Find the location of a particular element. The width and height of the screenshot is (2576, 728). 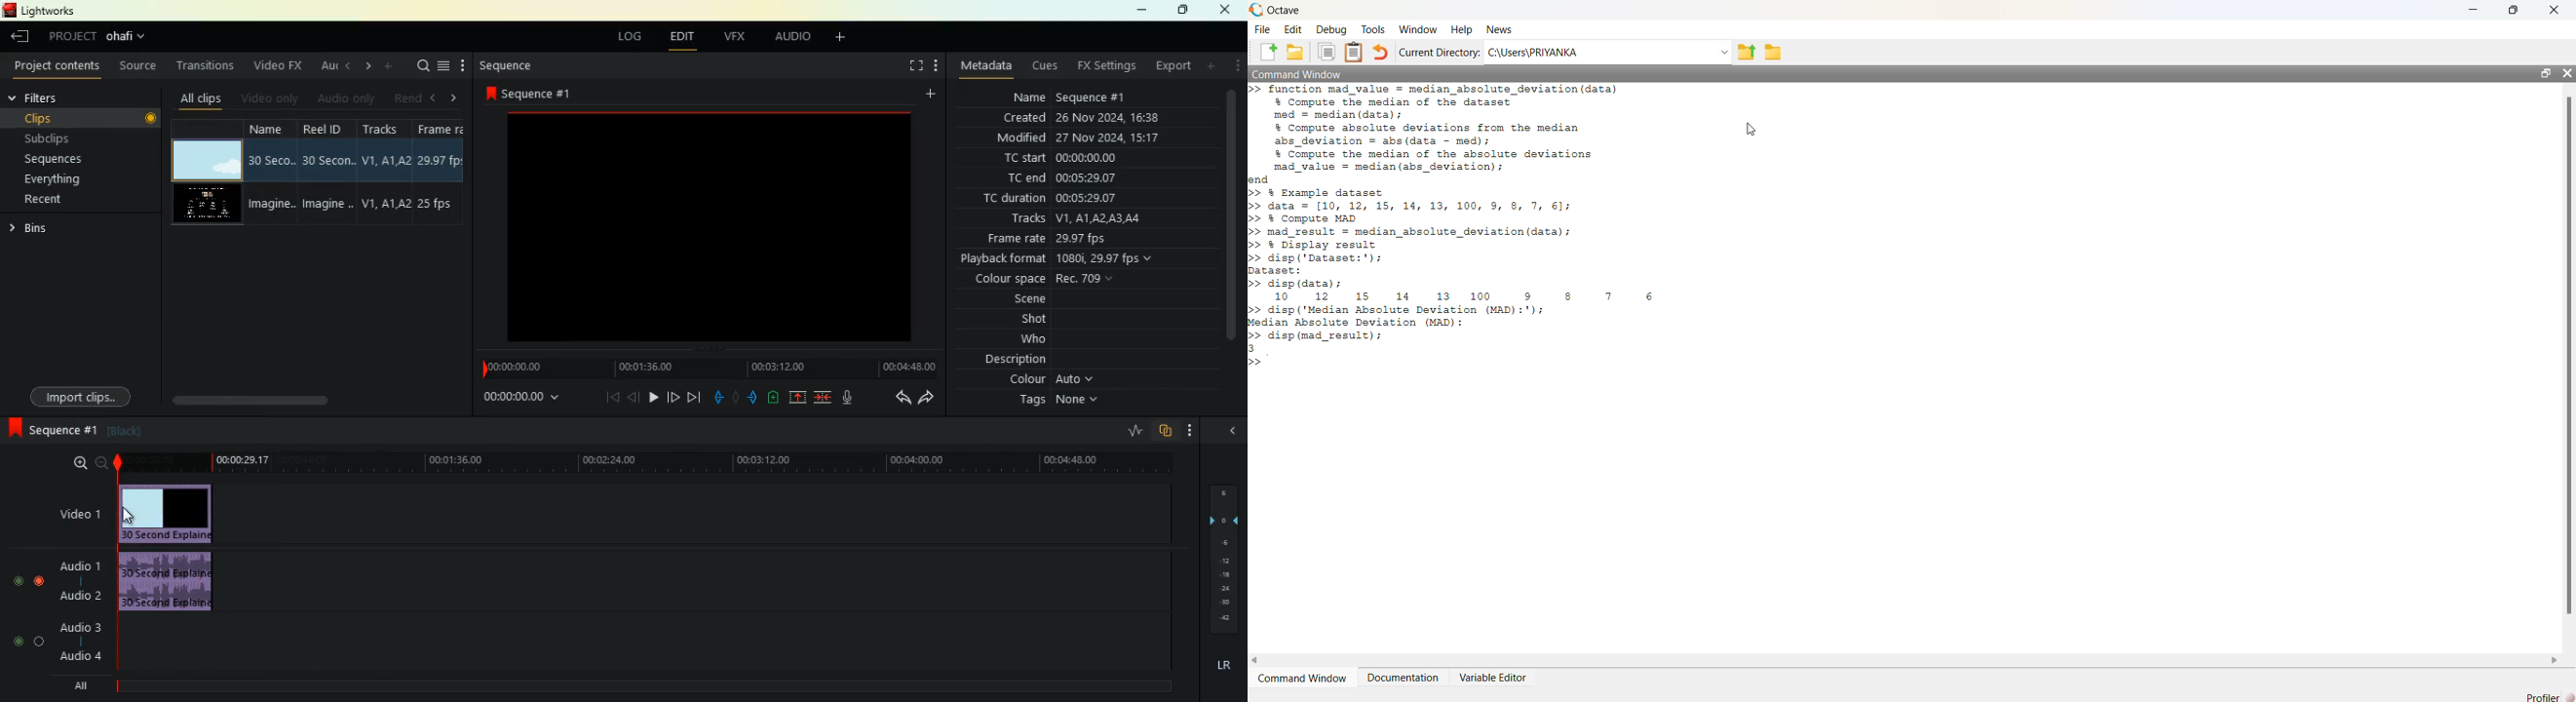

Mouse Cursor is located at coordinates (131, 516).